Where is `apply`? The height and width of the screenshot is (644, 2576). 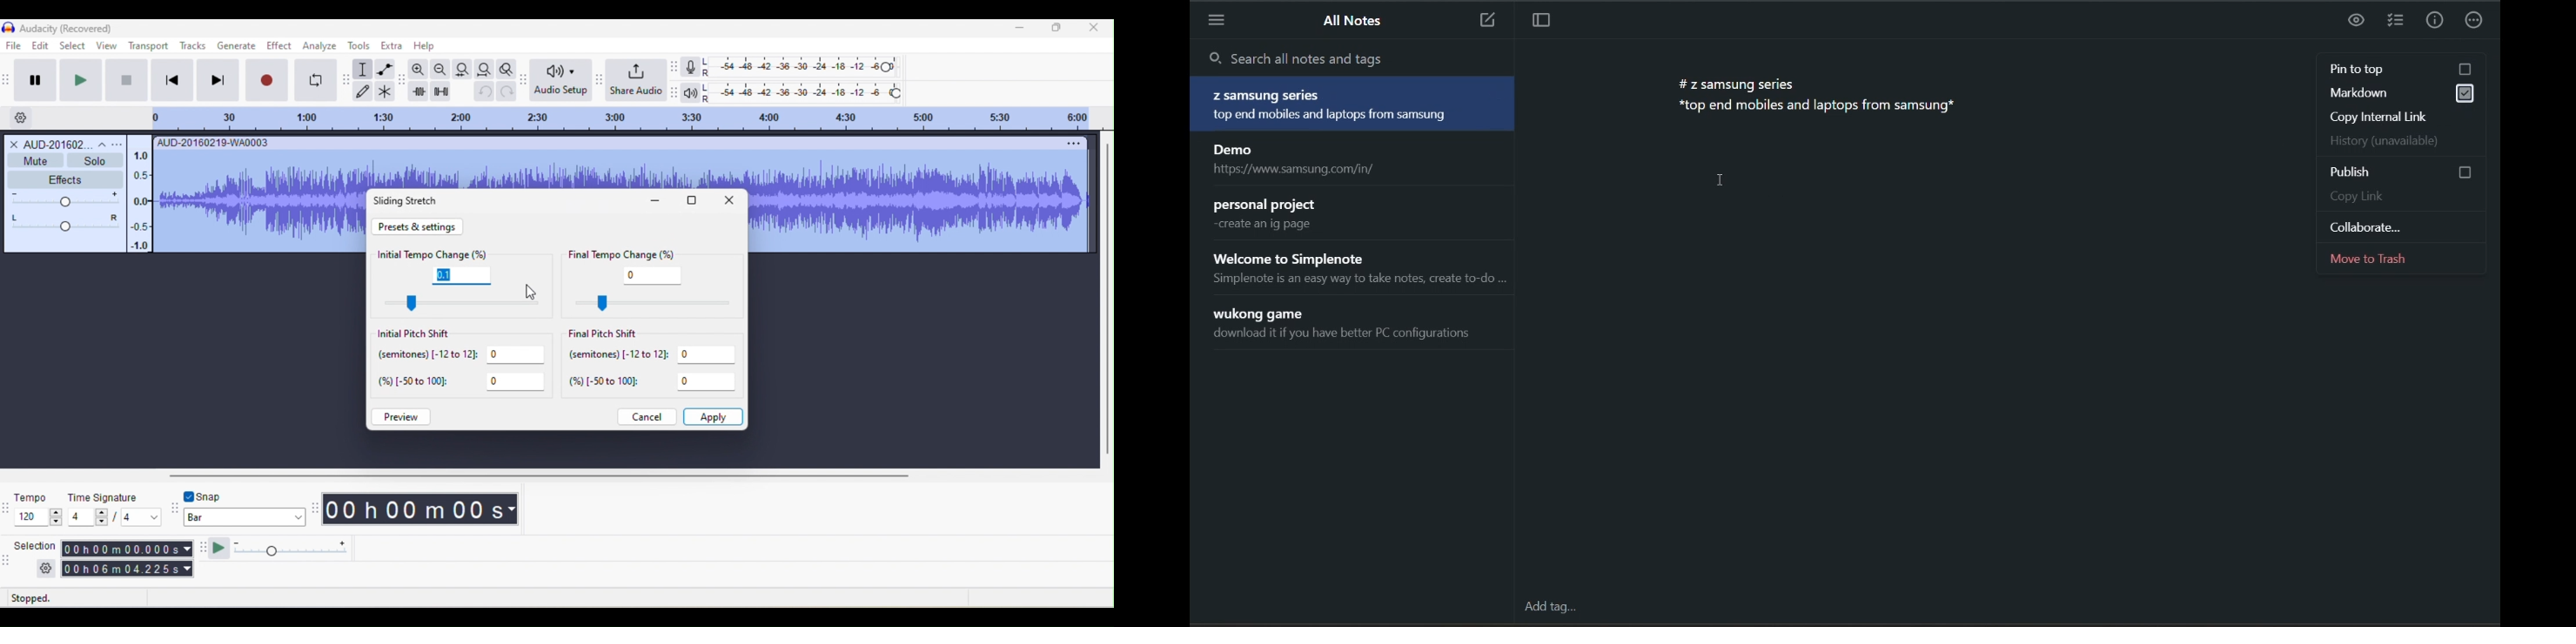 apply is located at coordinates (715, 416).